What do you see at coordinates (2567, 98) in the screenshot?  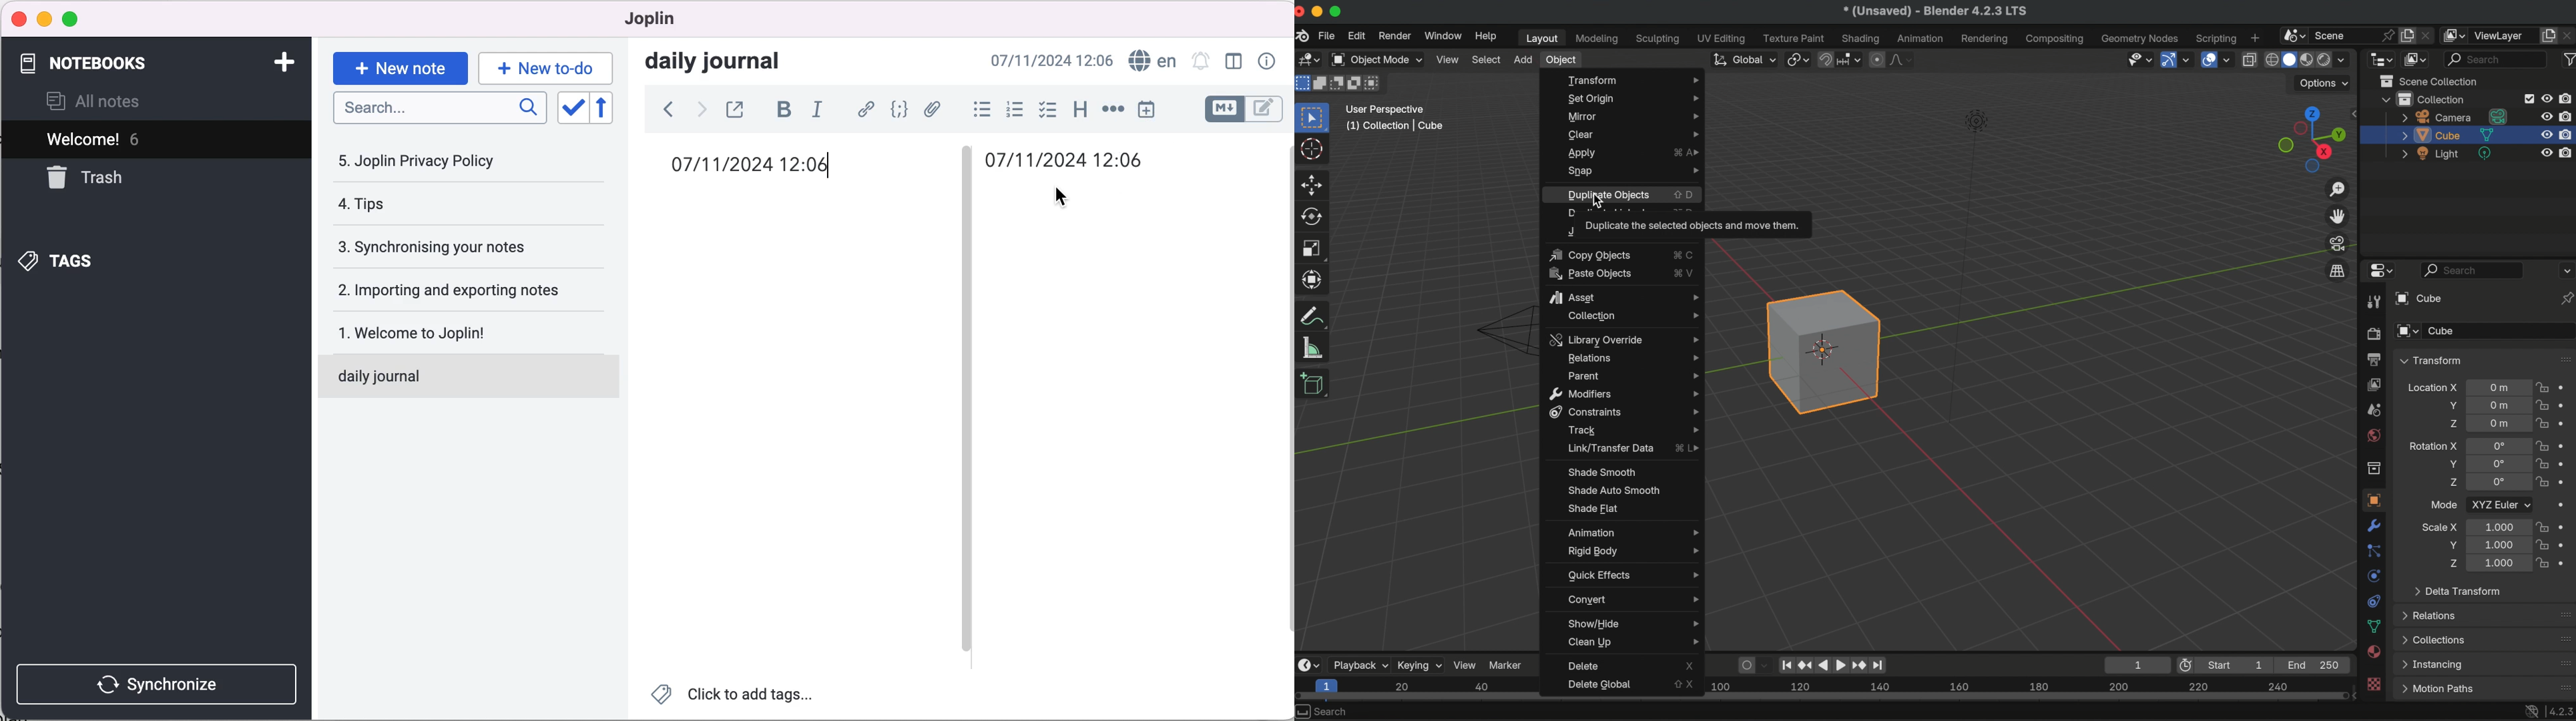 I see `disable in render` at bounding box center [2567, 98].